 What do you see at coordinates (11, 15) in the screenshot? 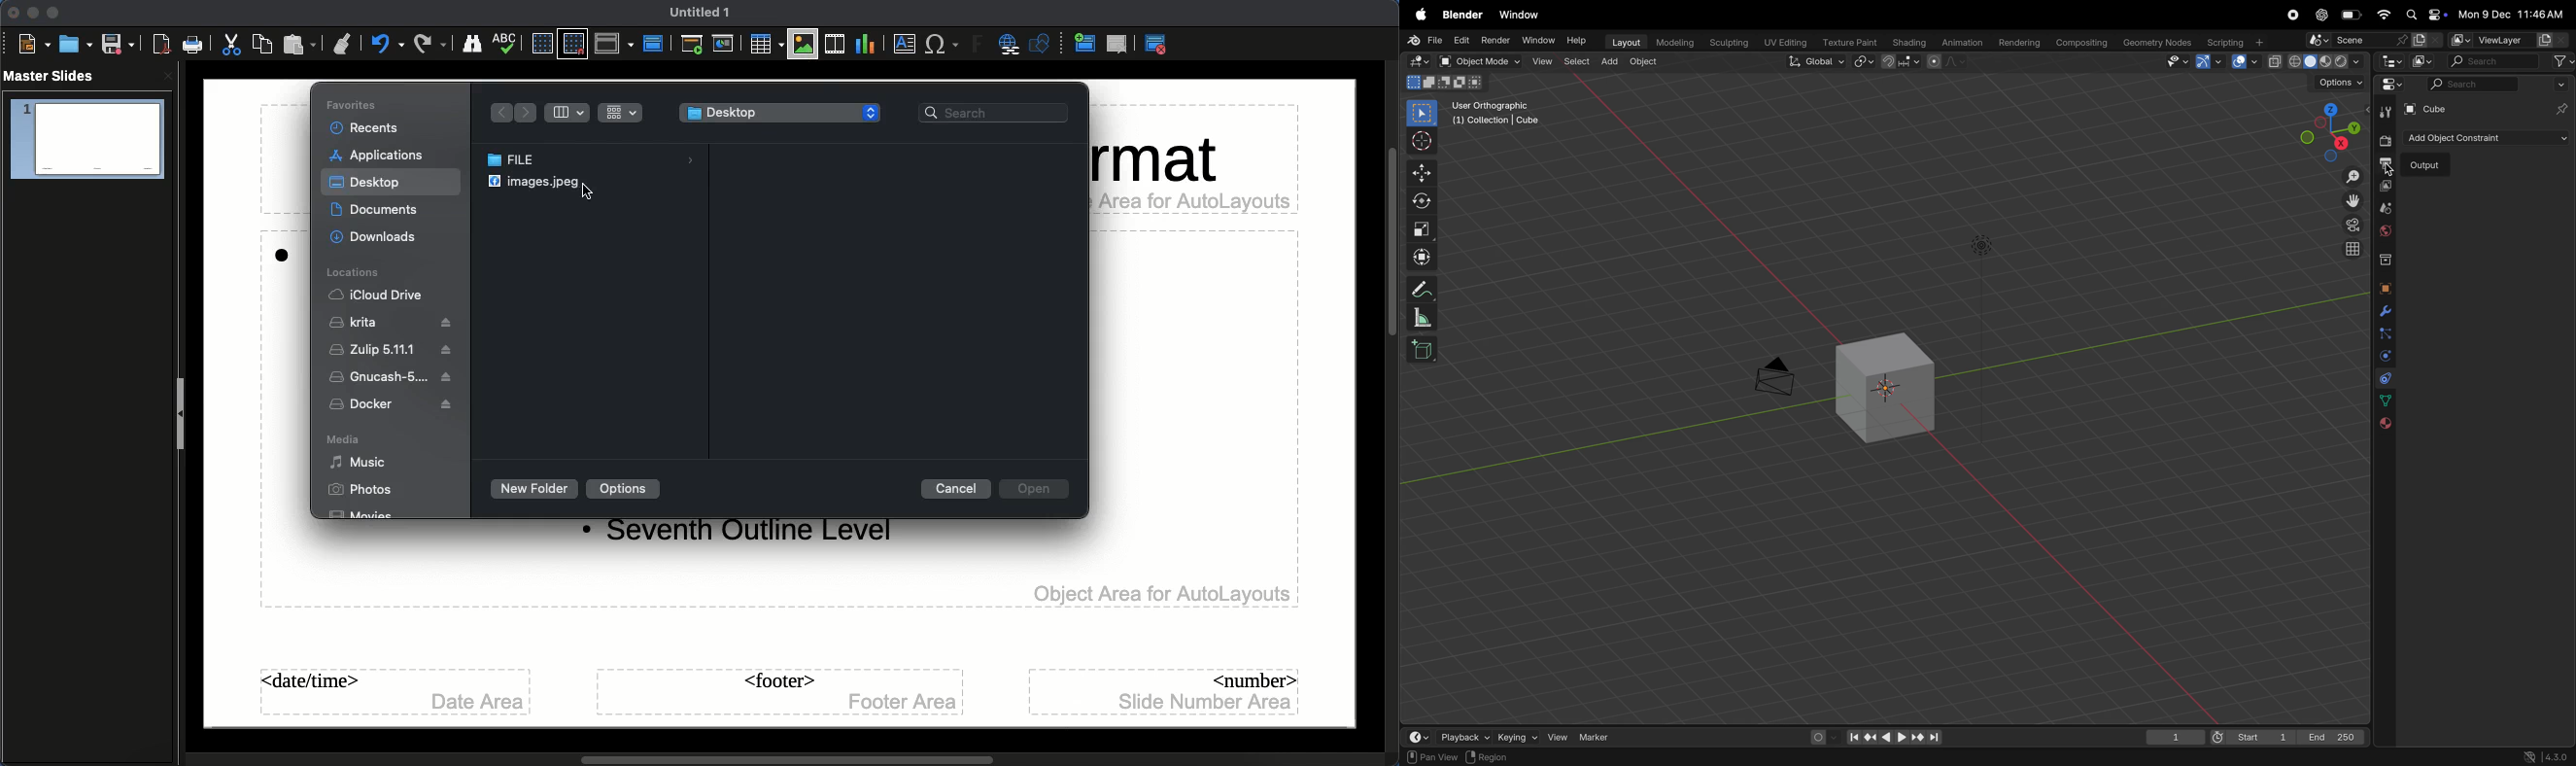
I see `Close` at bounding box center [11, 15].